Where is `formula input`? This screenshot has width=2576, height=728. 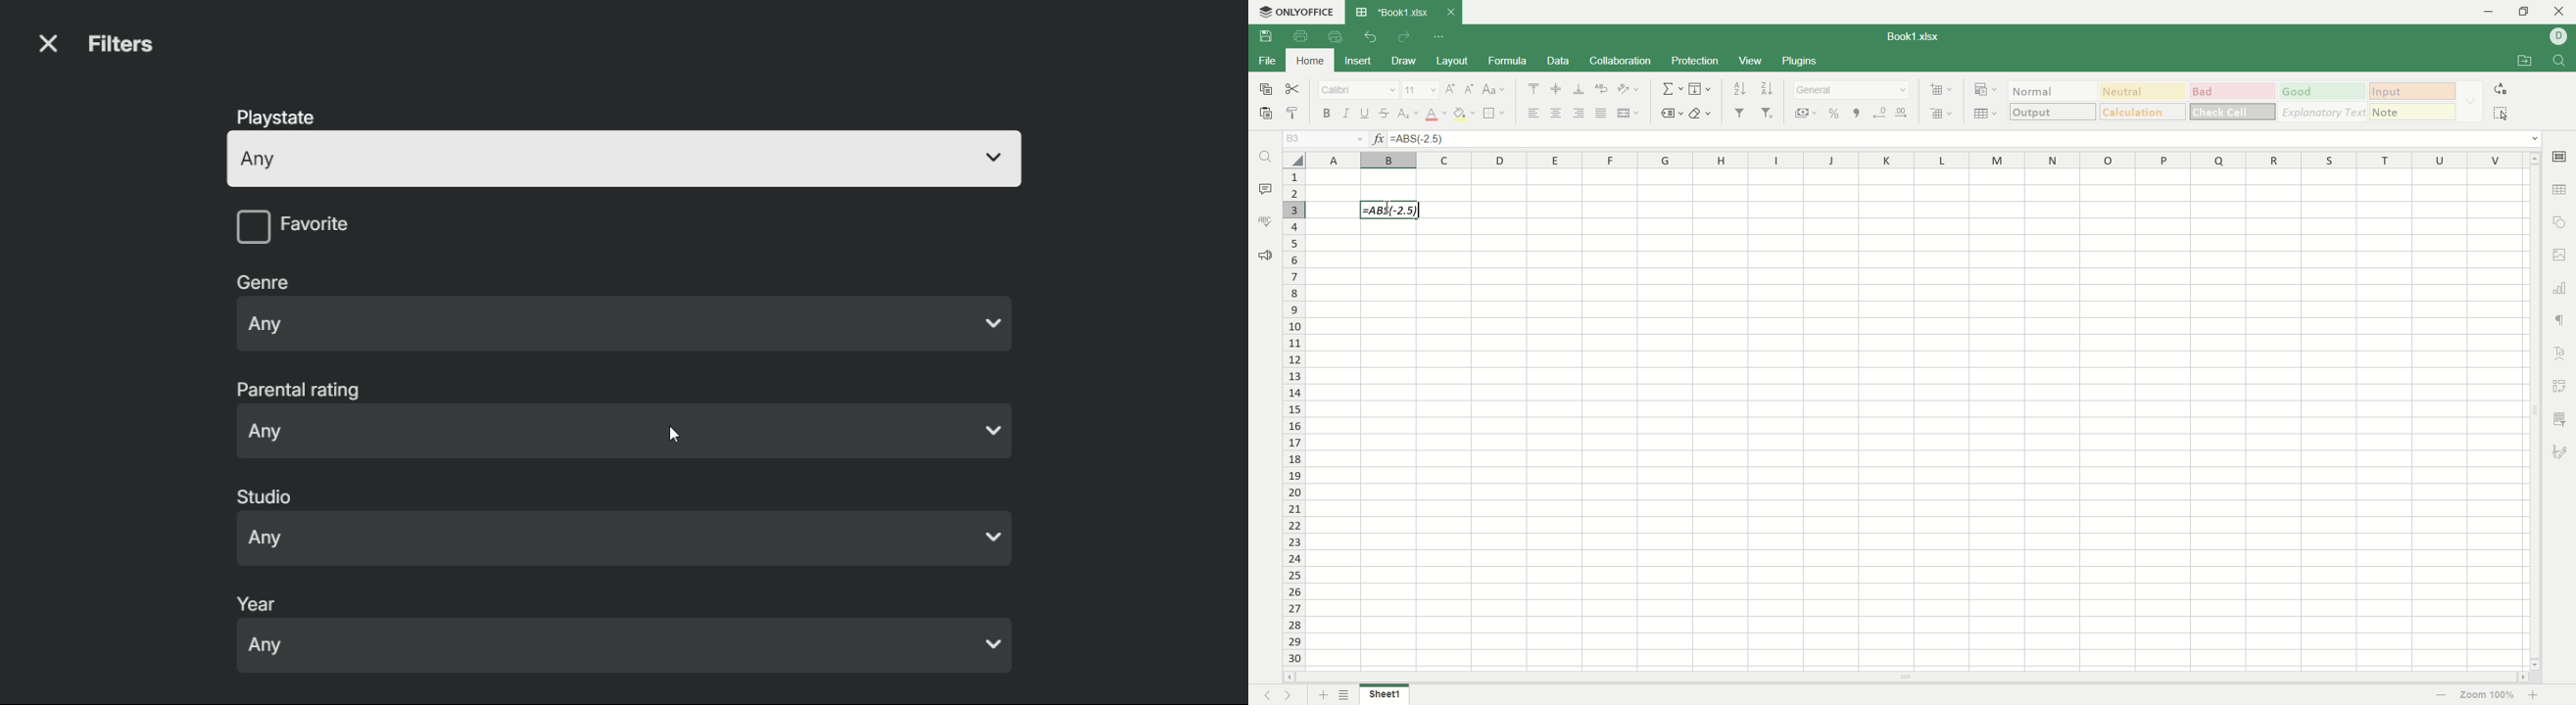 formula input is located at coordinates (1390, 209).